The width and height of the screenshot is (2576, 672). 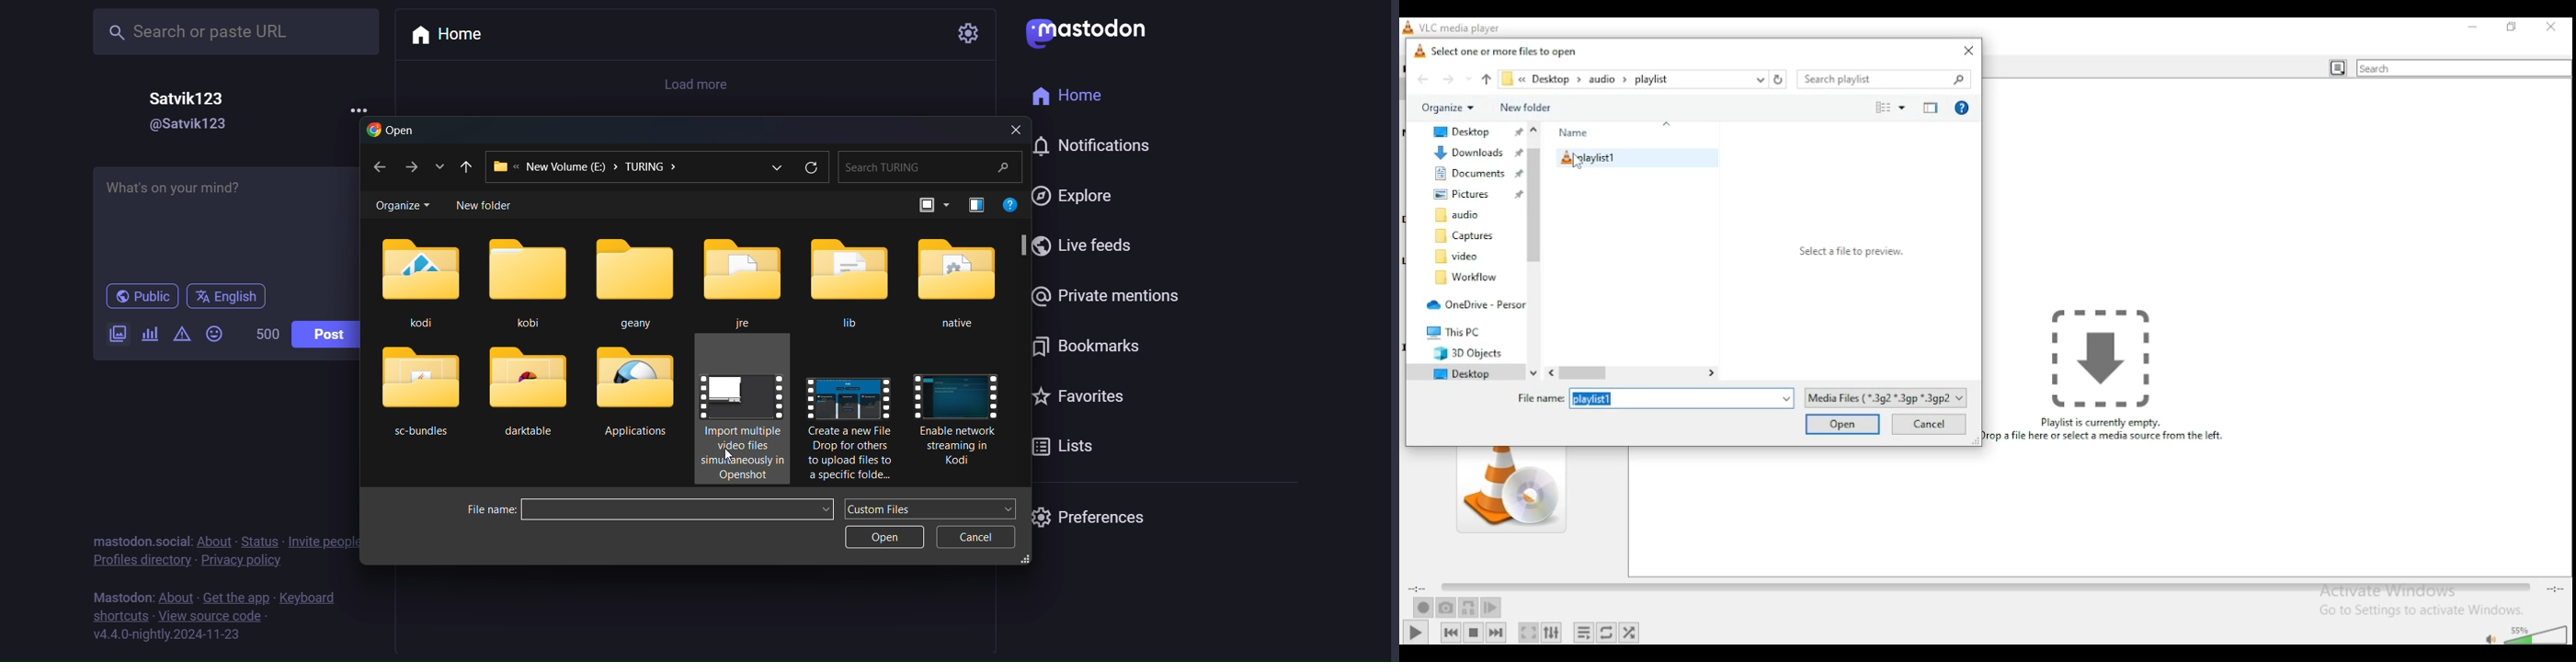 I want to click on close window, so click(x=1967, y=51).